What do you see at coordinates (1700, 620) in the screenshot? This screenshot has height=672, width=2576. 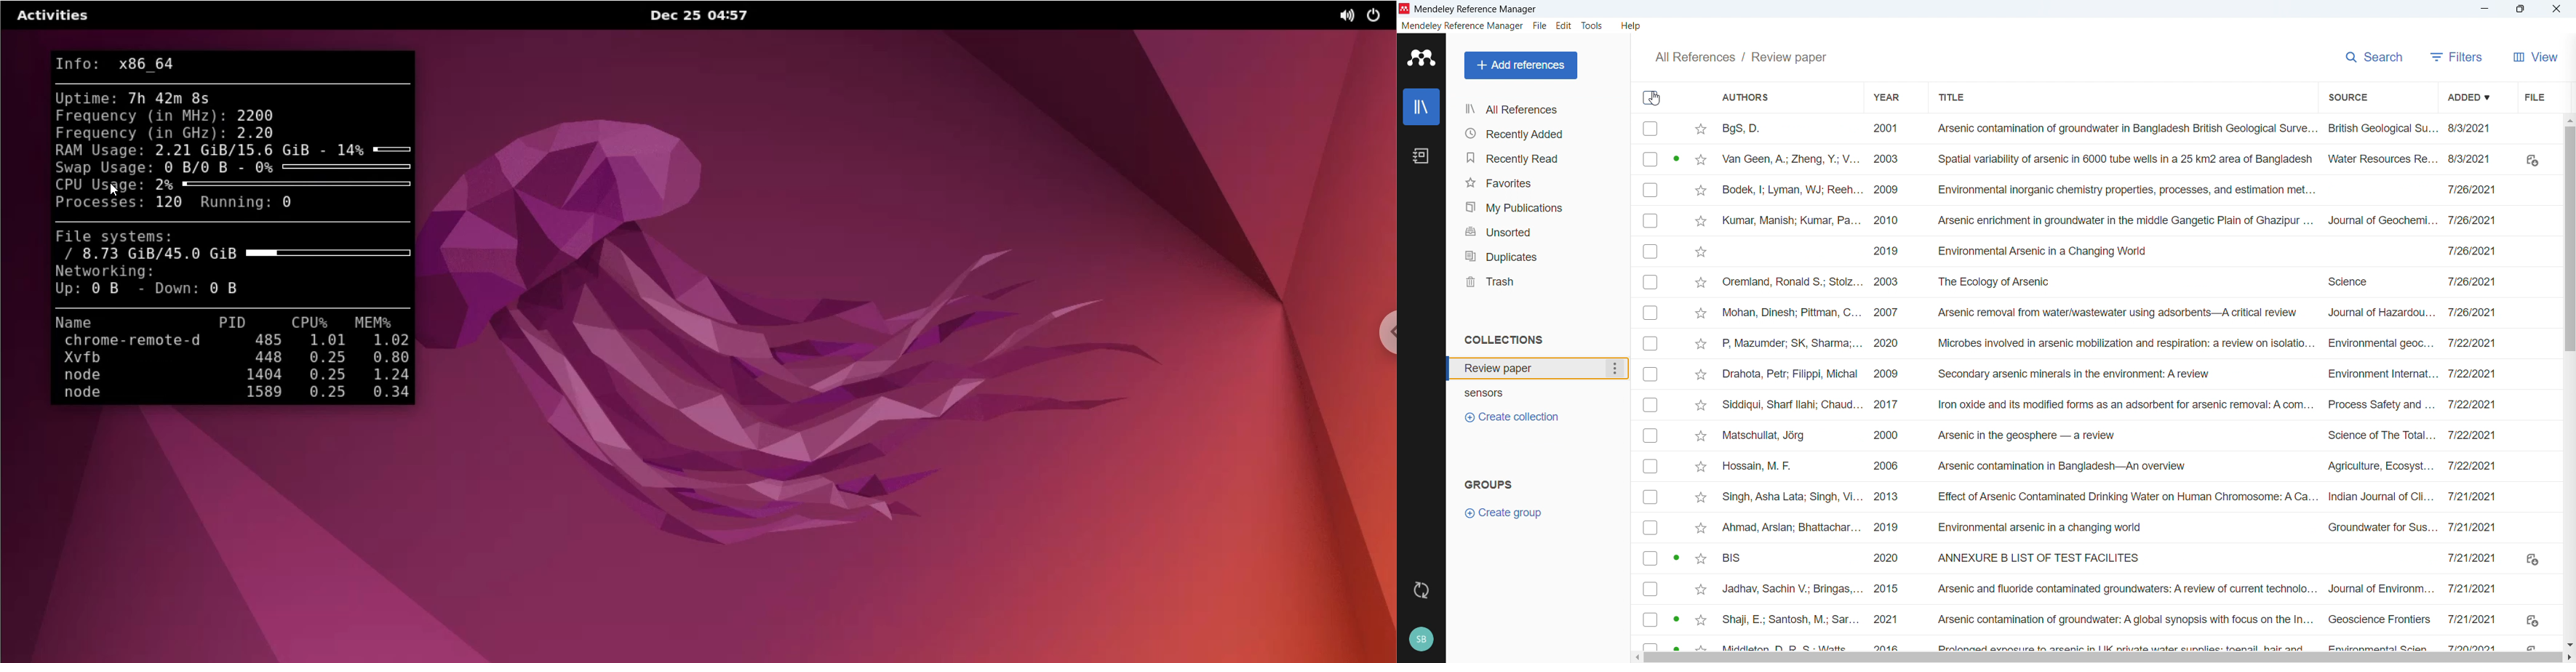 I see `Star mark respective publication` at bounding box center [1700, 620].